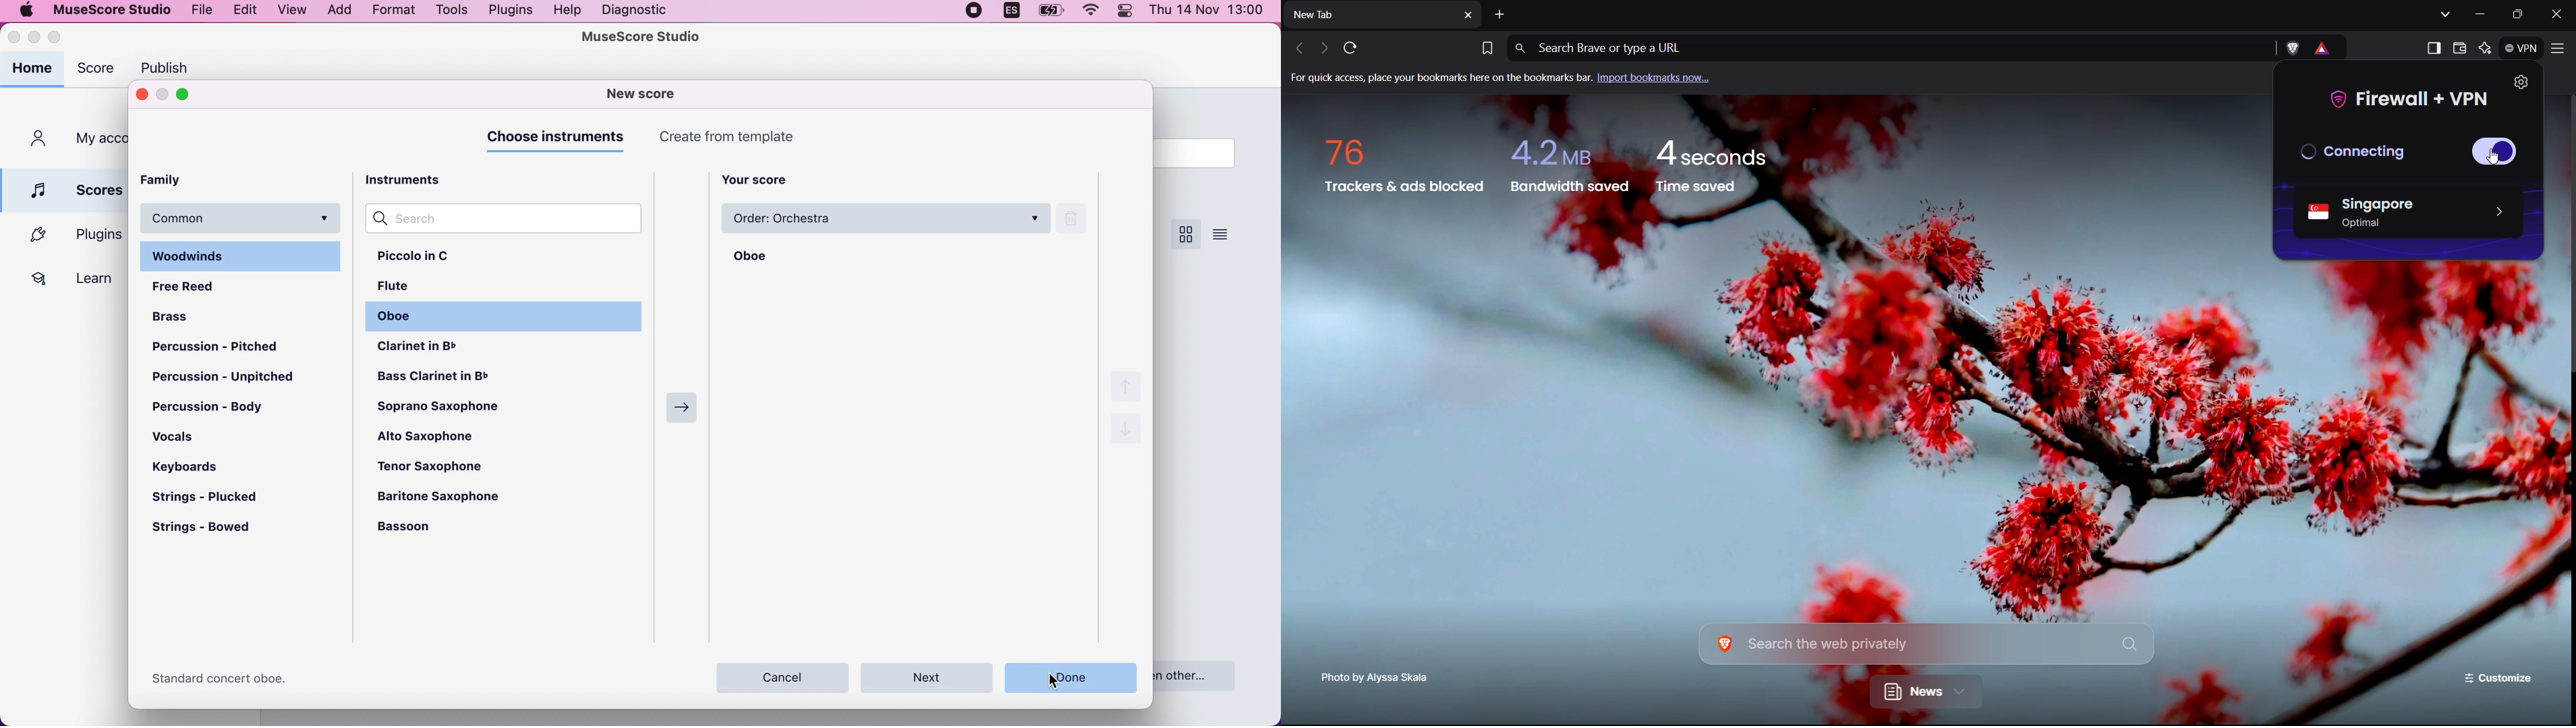 This screenshot has width=2576, height=728. Describe the element at coordinates (176, 436) in the screenshot. I see `vocals` at that location.